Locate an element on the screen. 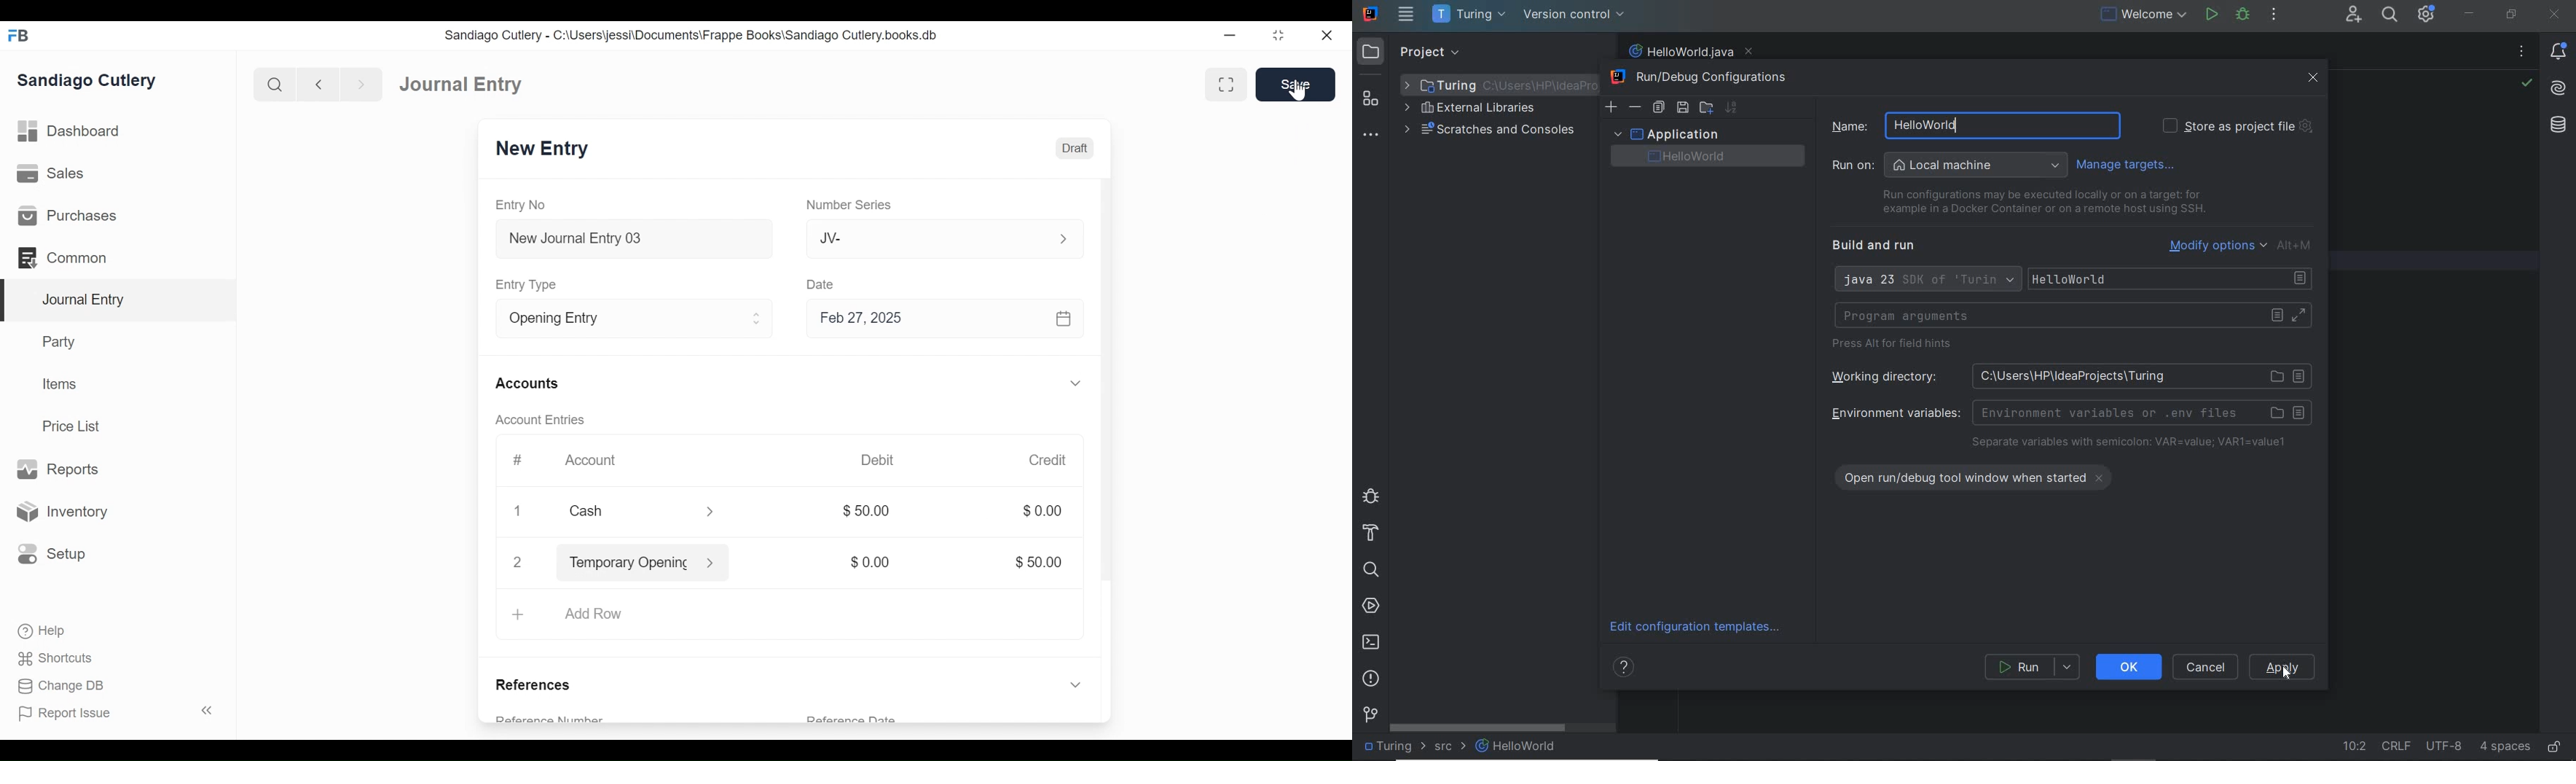  References is located at coordinates (537, 686).